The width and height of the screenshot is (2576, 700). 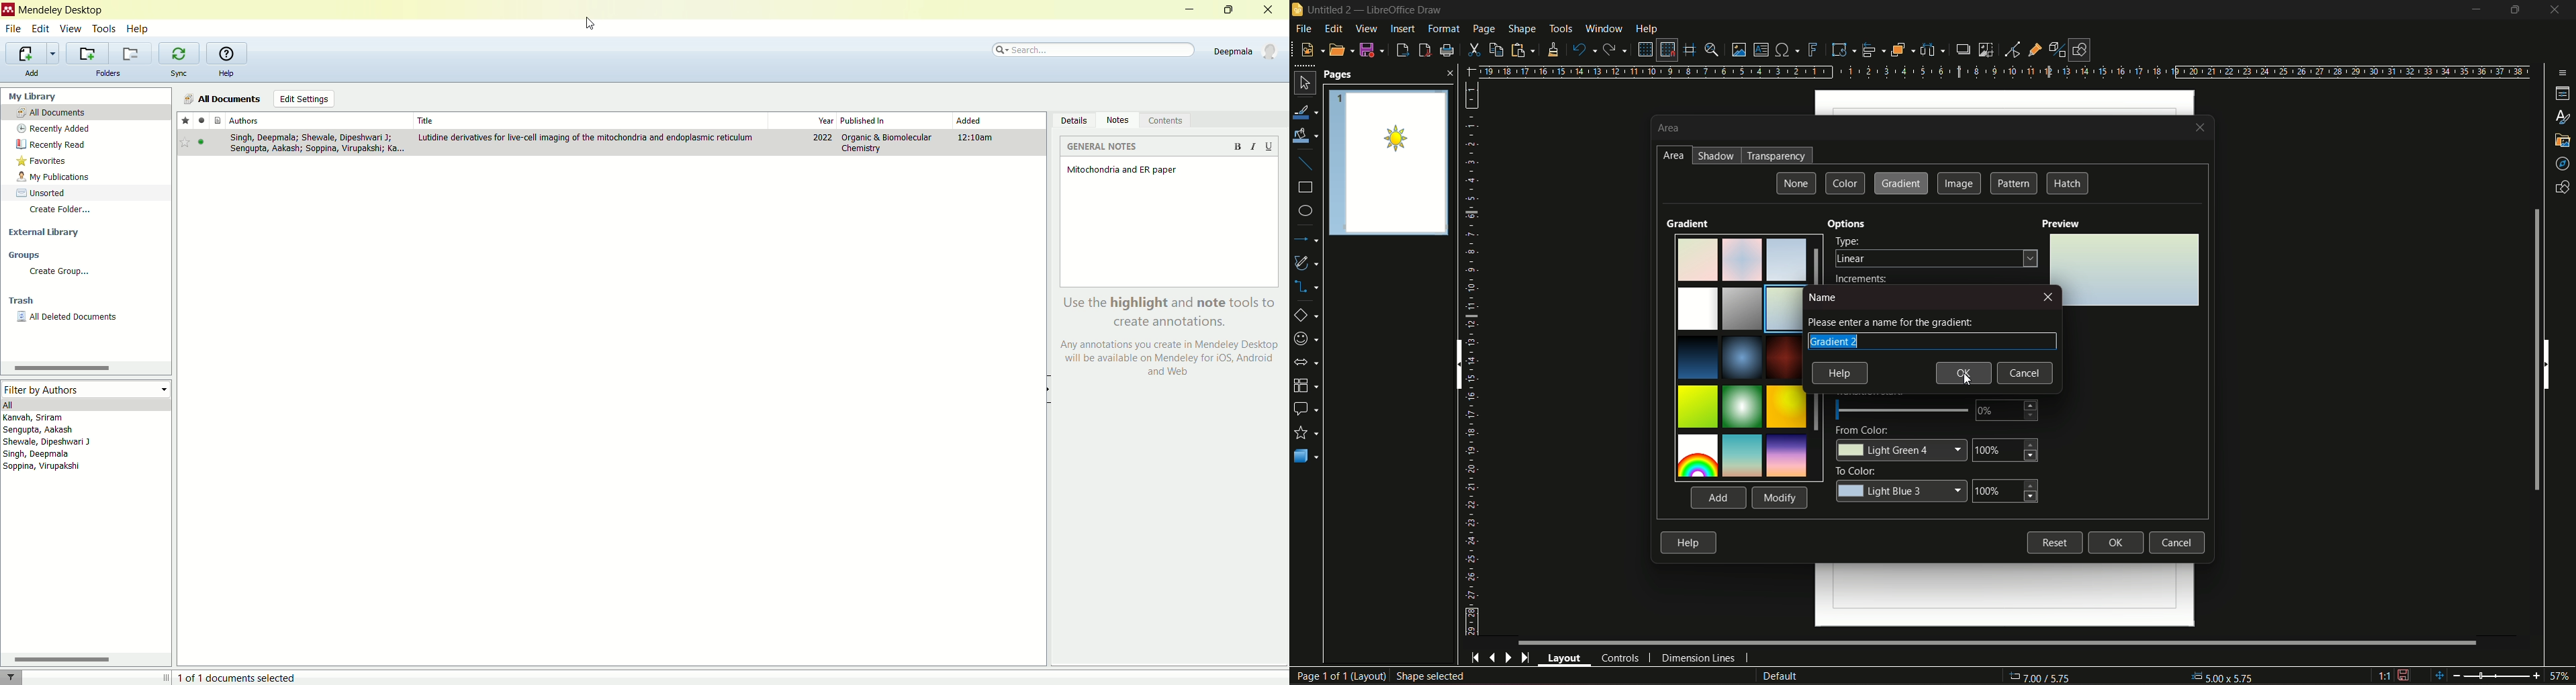 What do you see at coordinates (1256, 148) in the screenshot?
I see `italics` at bounding box center [1256, 148].